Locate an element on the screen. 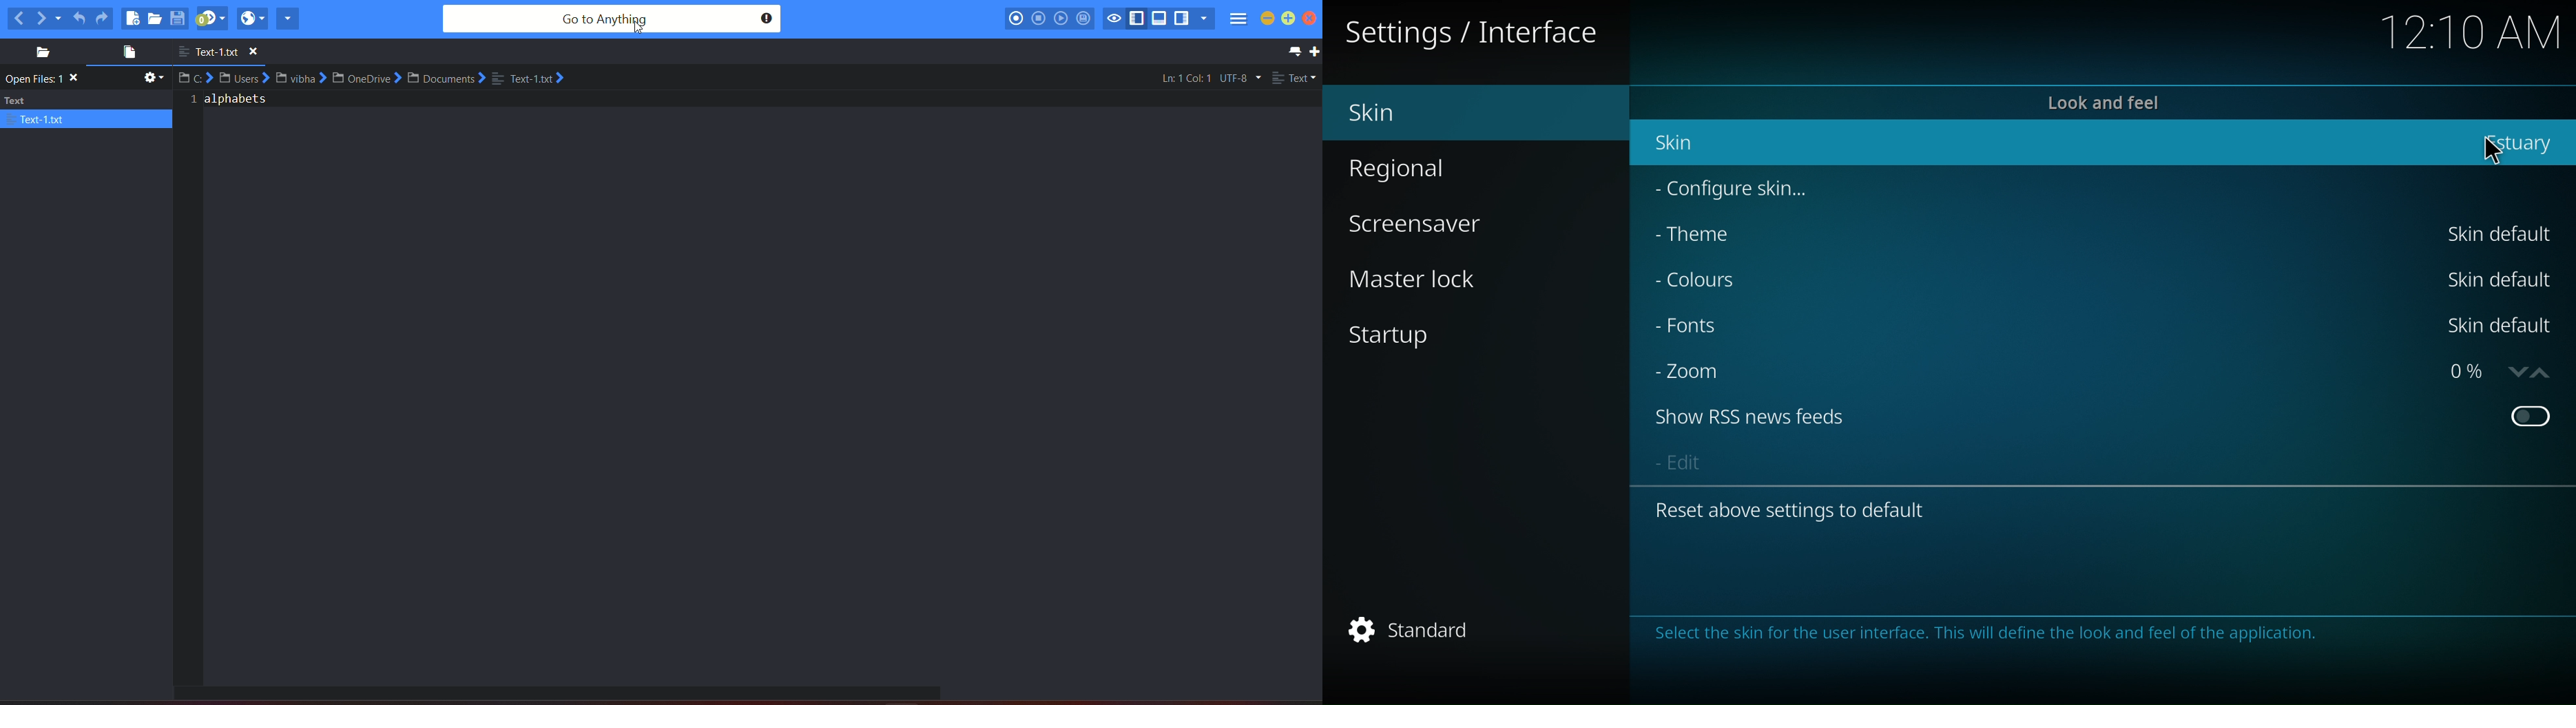  reset is located at coordinates (1802, 513).